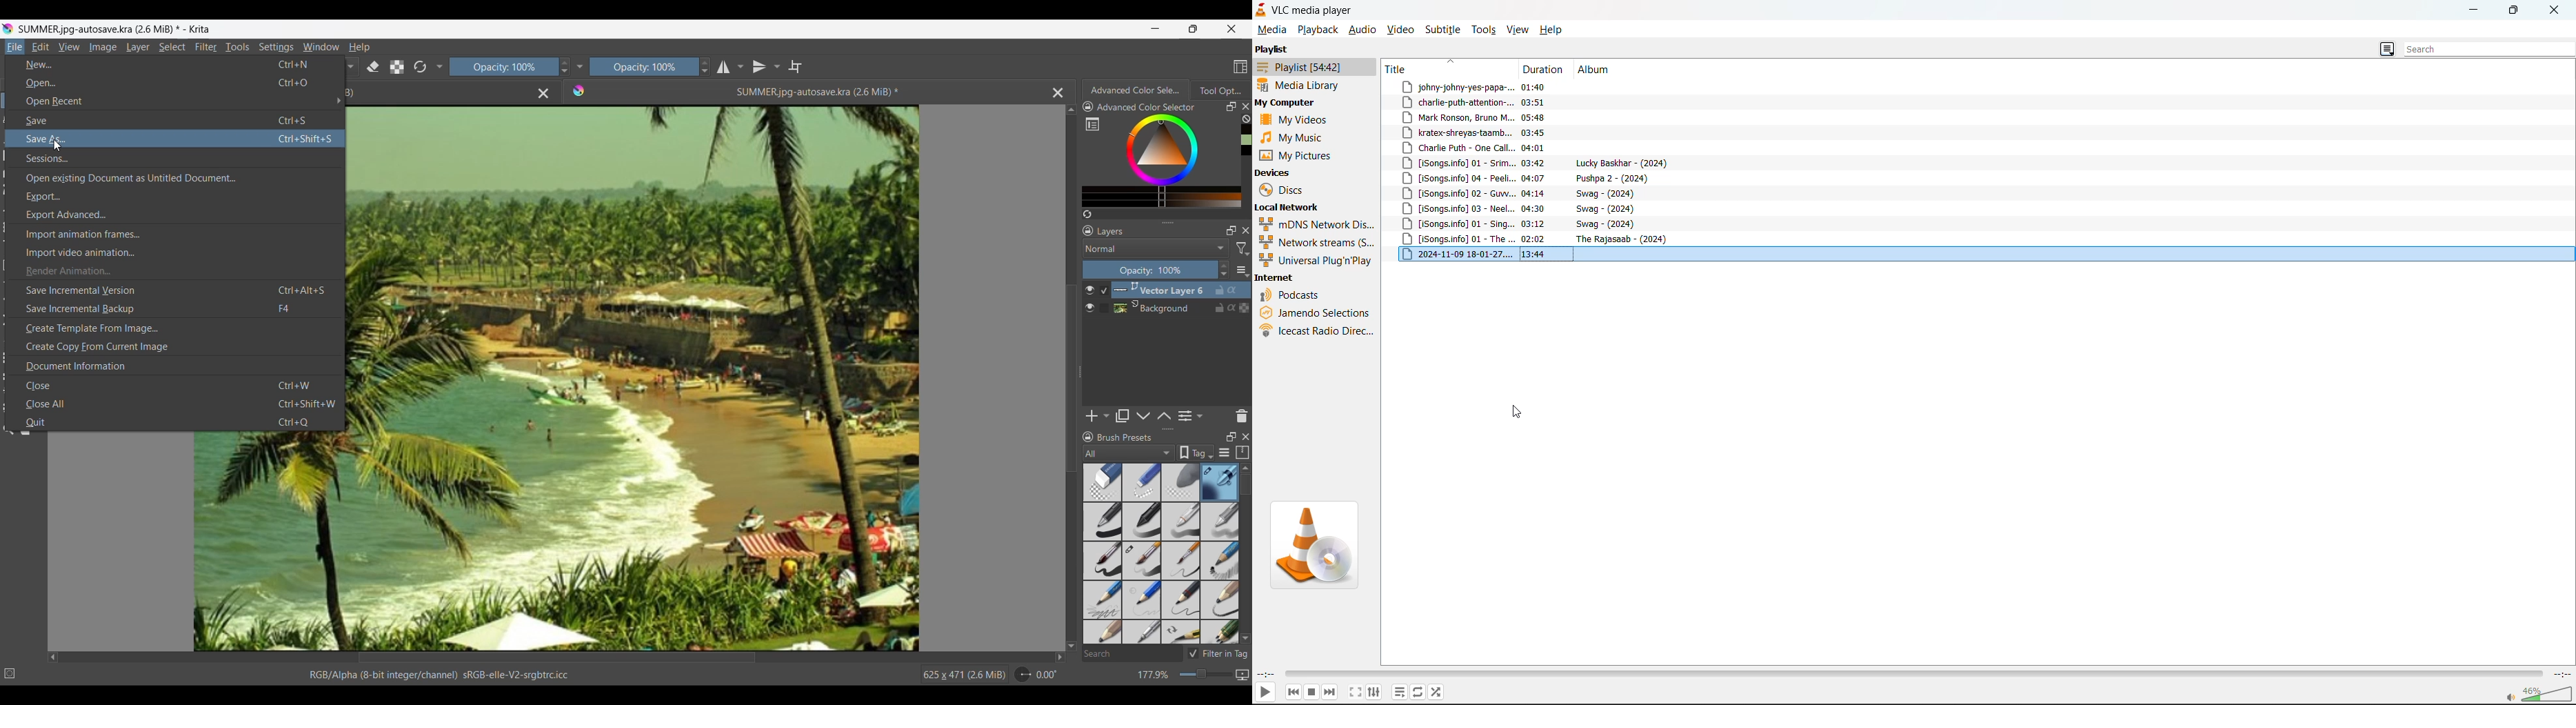  What do you see at coordinates (1272, 30) in the screenshot?
I see `media` at bounding box center [1272, 30].